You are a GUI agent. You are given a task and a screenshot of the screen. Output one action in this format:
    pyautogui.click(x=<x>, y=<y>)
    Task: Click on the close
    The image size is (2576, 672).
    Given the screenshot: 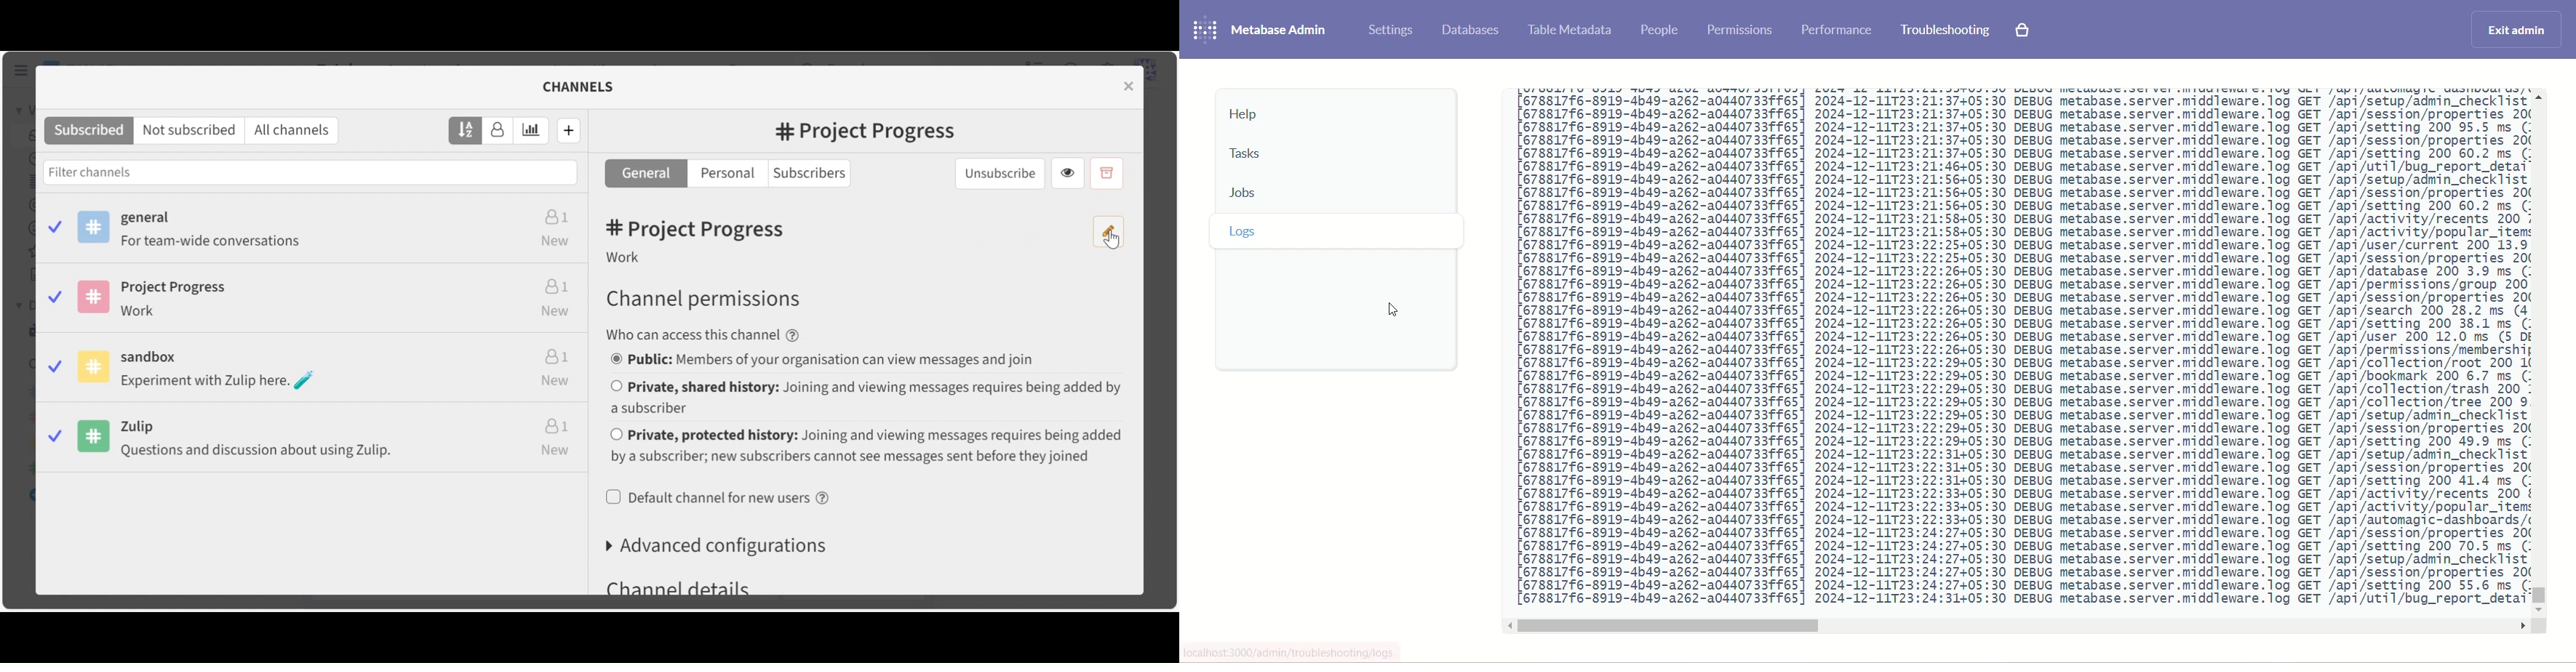 What is the action you would take?
    pyautogui.click(x=1130, y=90)
    